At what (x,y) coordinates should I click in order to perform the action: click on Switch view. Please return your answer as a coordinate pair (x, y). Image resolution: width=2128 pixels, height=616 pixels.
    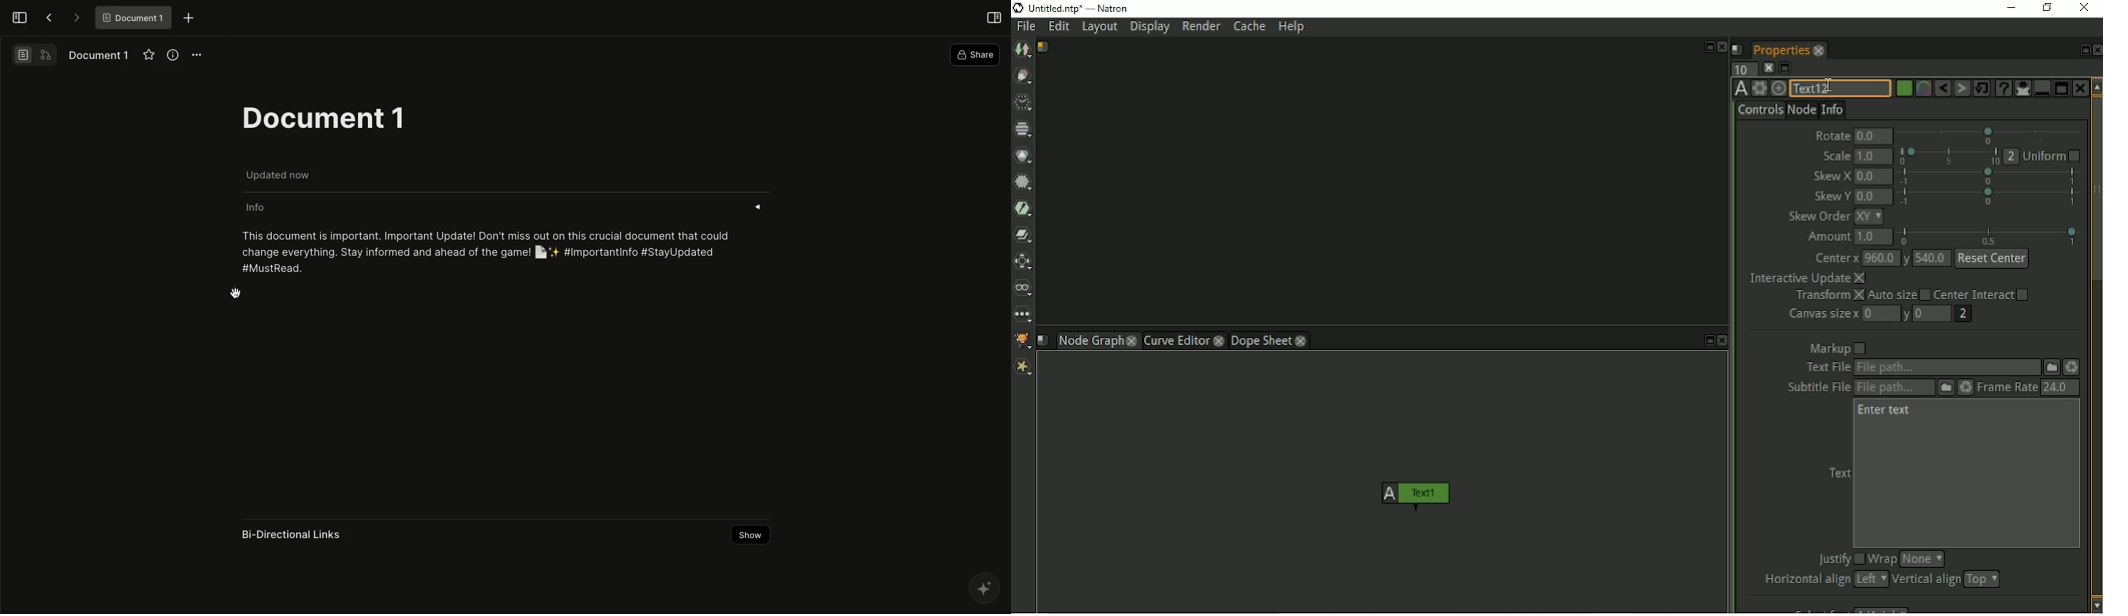
    Looking at the image, I should click on (33, 55).